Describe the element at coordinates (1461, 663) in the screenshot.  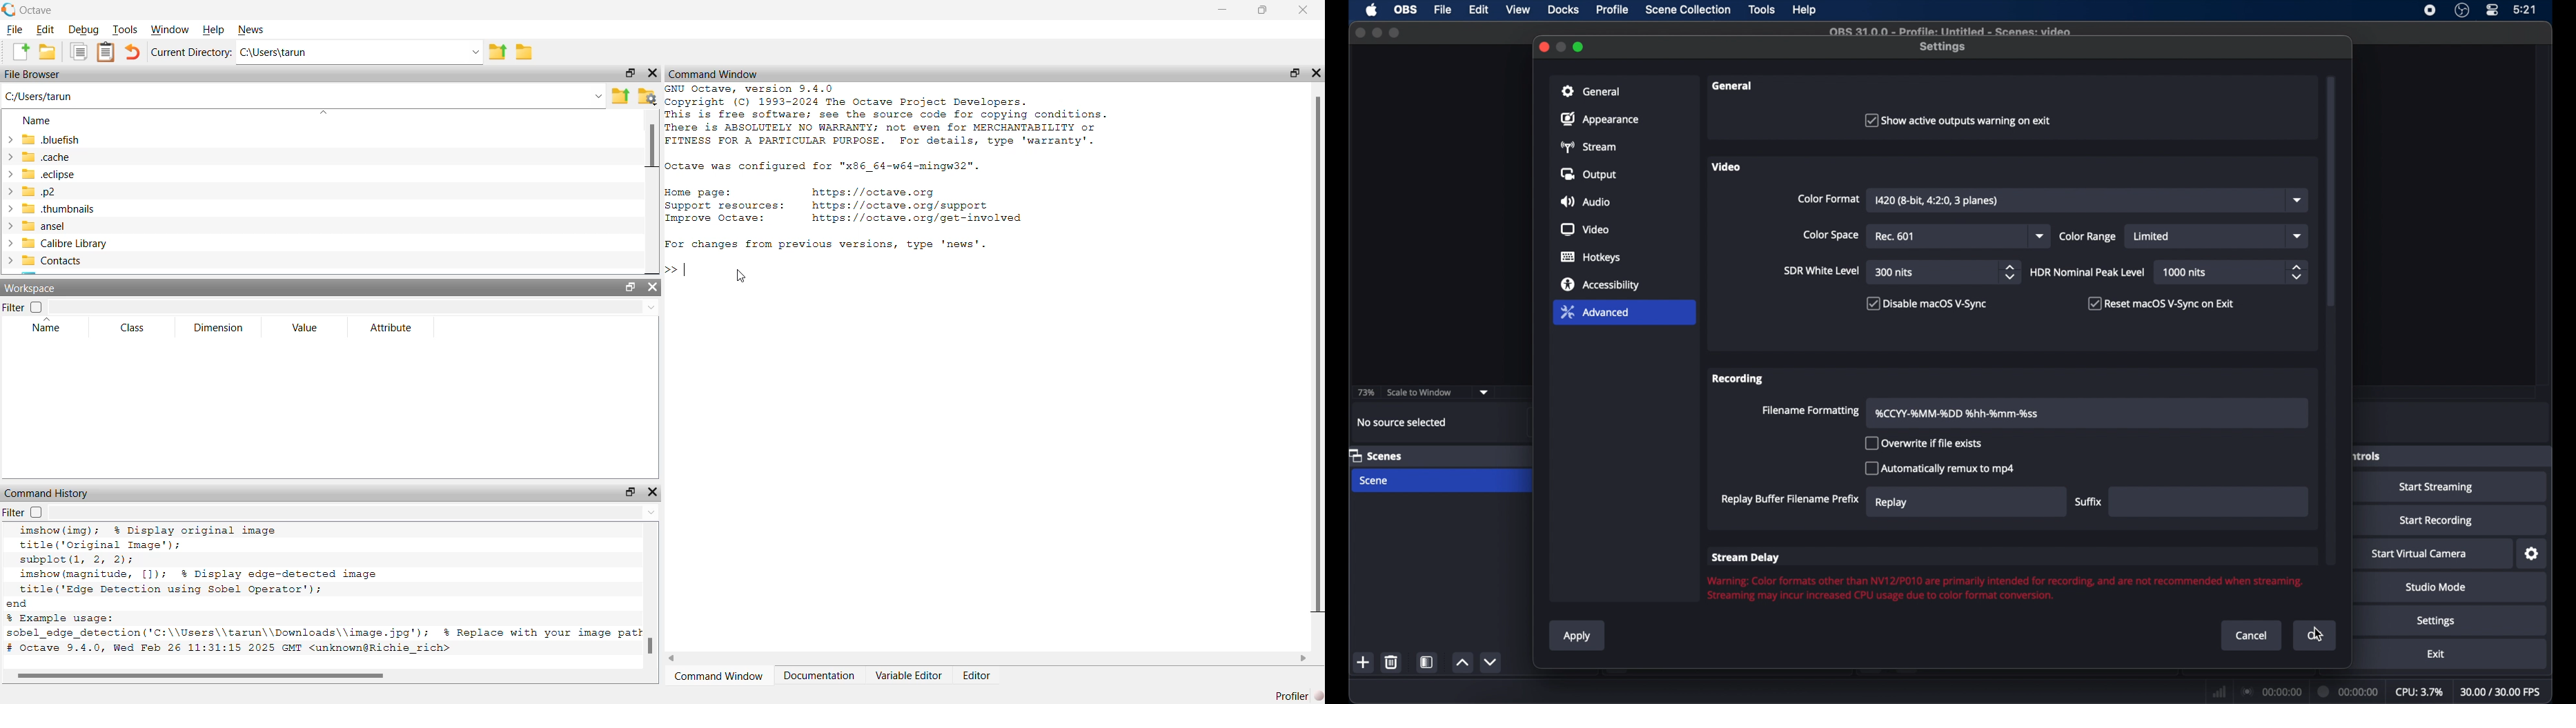
I see `increment` at that location.